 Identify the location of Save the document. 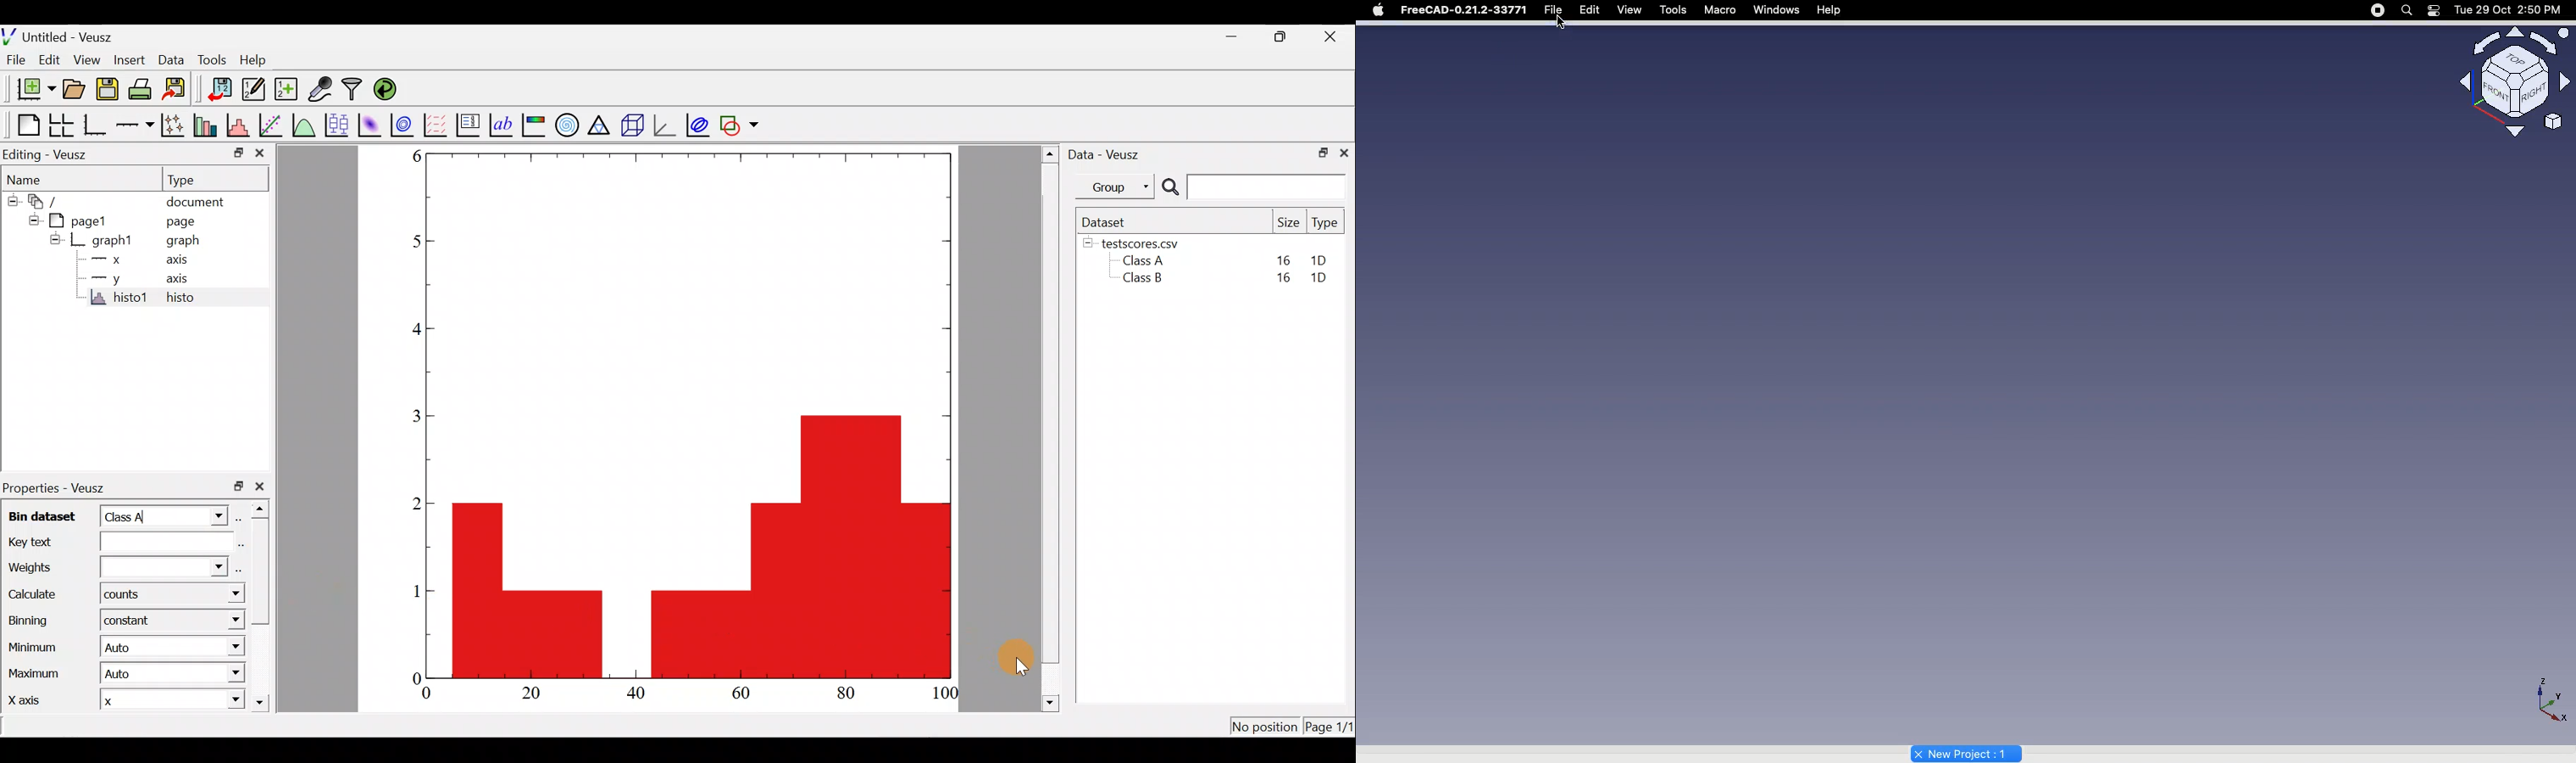
(107, 87).